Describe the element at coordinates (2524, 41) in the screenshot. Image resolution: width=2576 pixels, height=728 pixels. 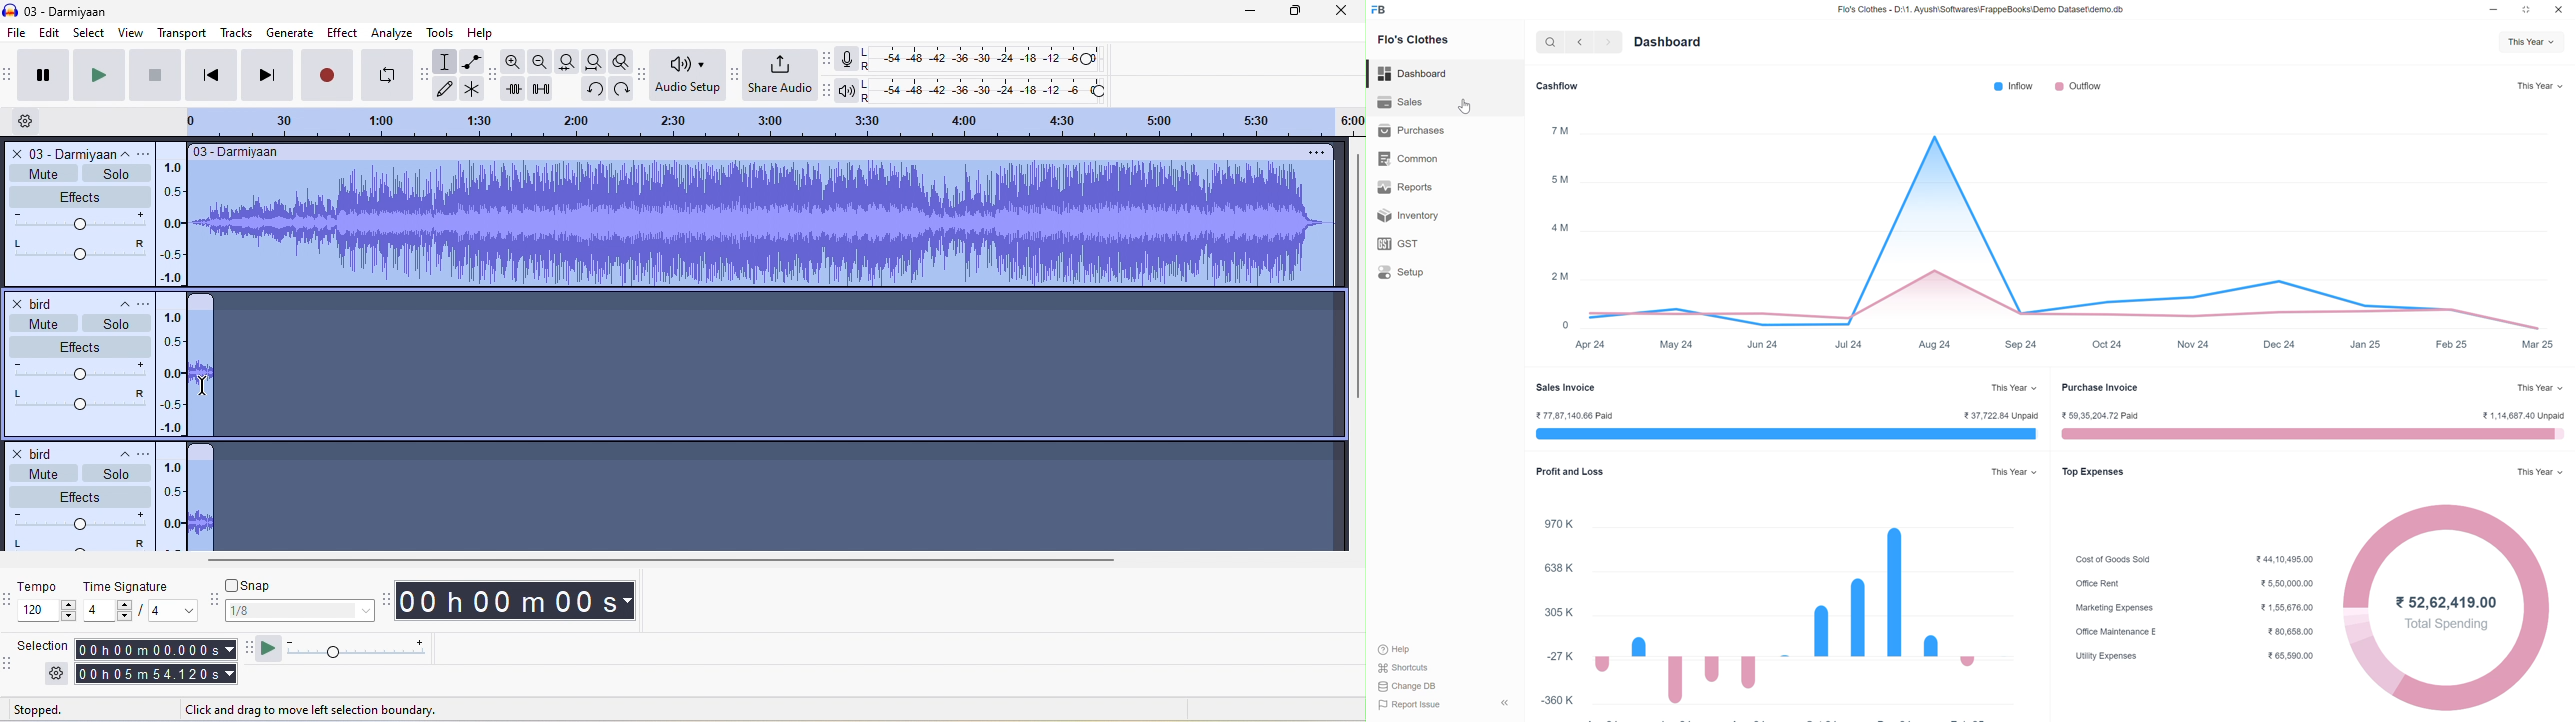
I see `This Year v` at that location.